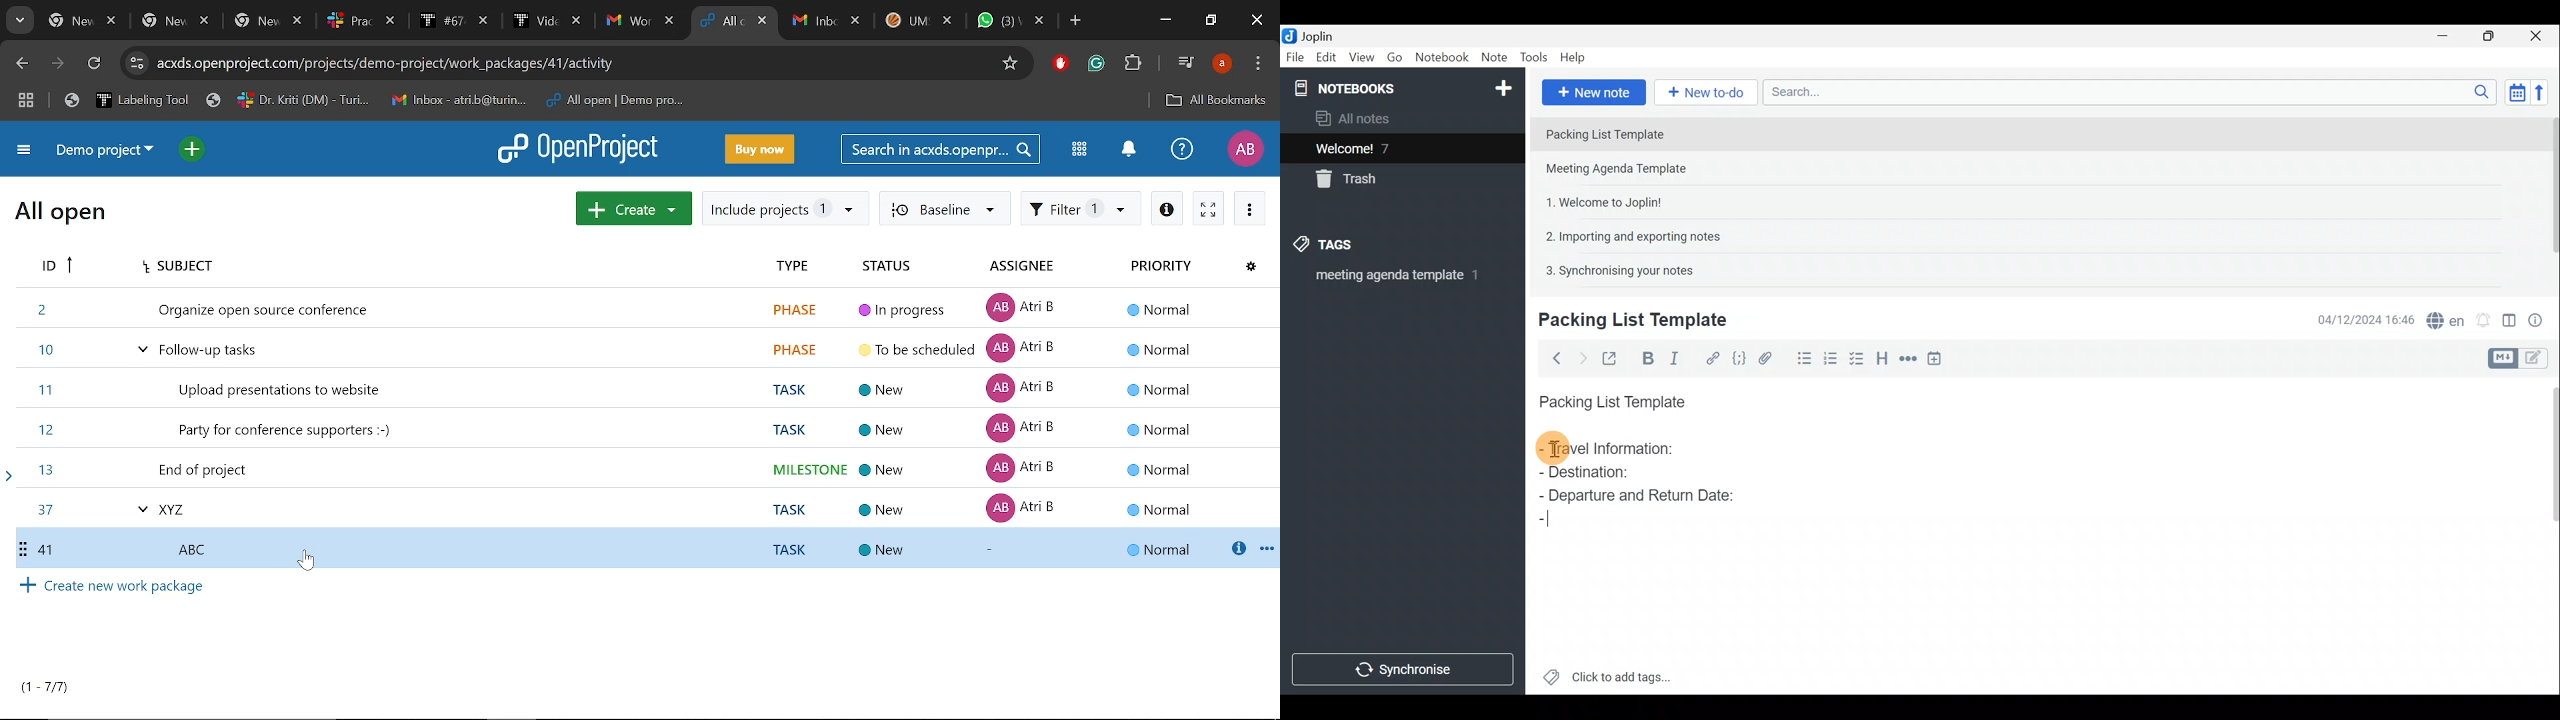 The image size is (2576, 728). I want to click on Other tabs, so click(918, 20).